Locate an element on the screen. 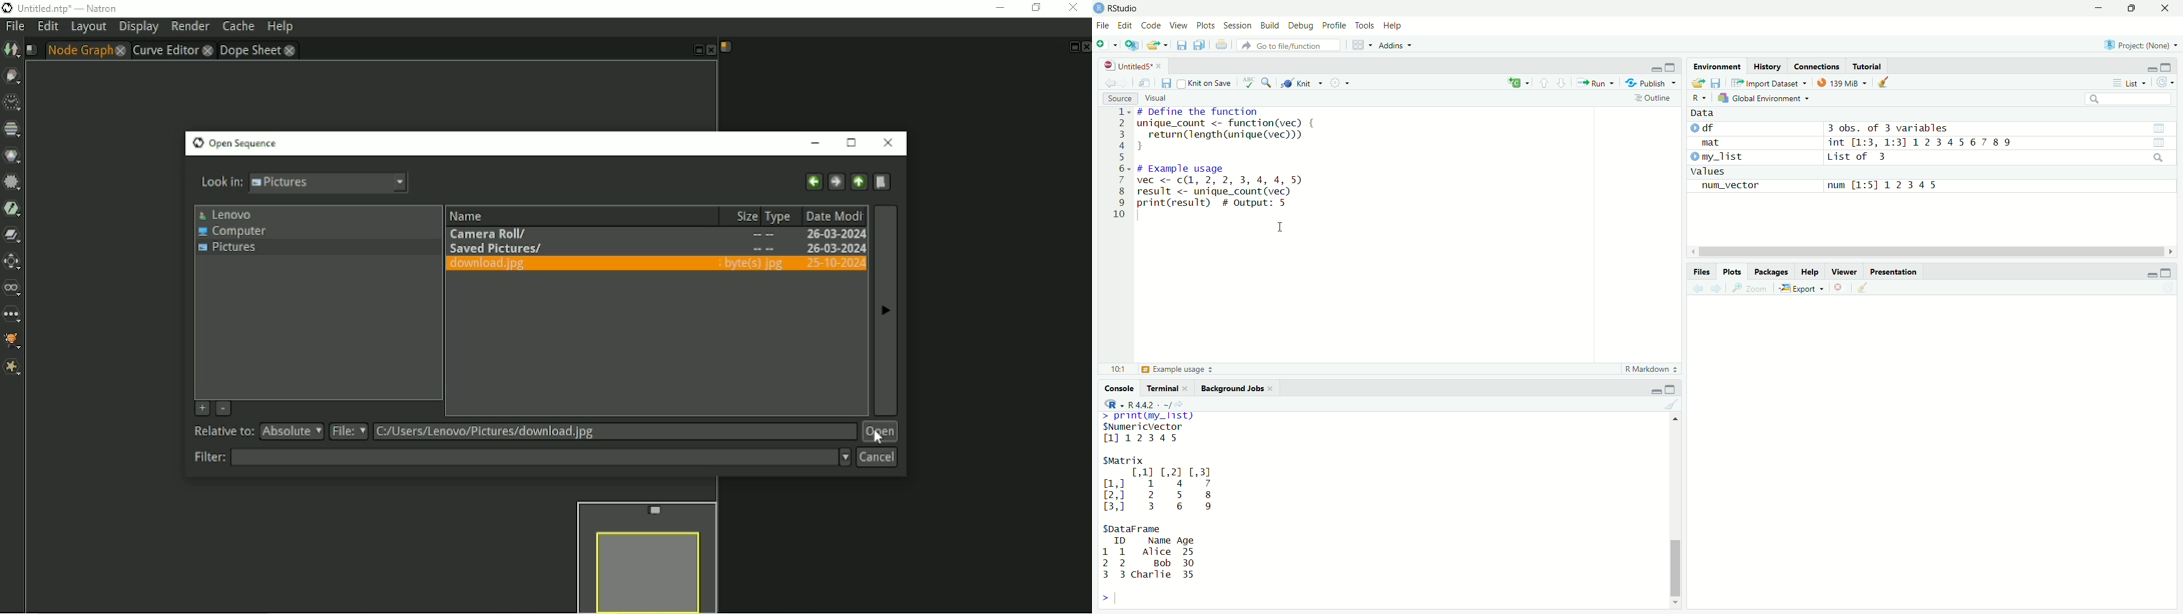 This screenshot has height=616, width=2184. List is located at coordinates (2130, 84).